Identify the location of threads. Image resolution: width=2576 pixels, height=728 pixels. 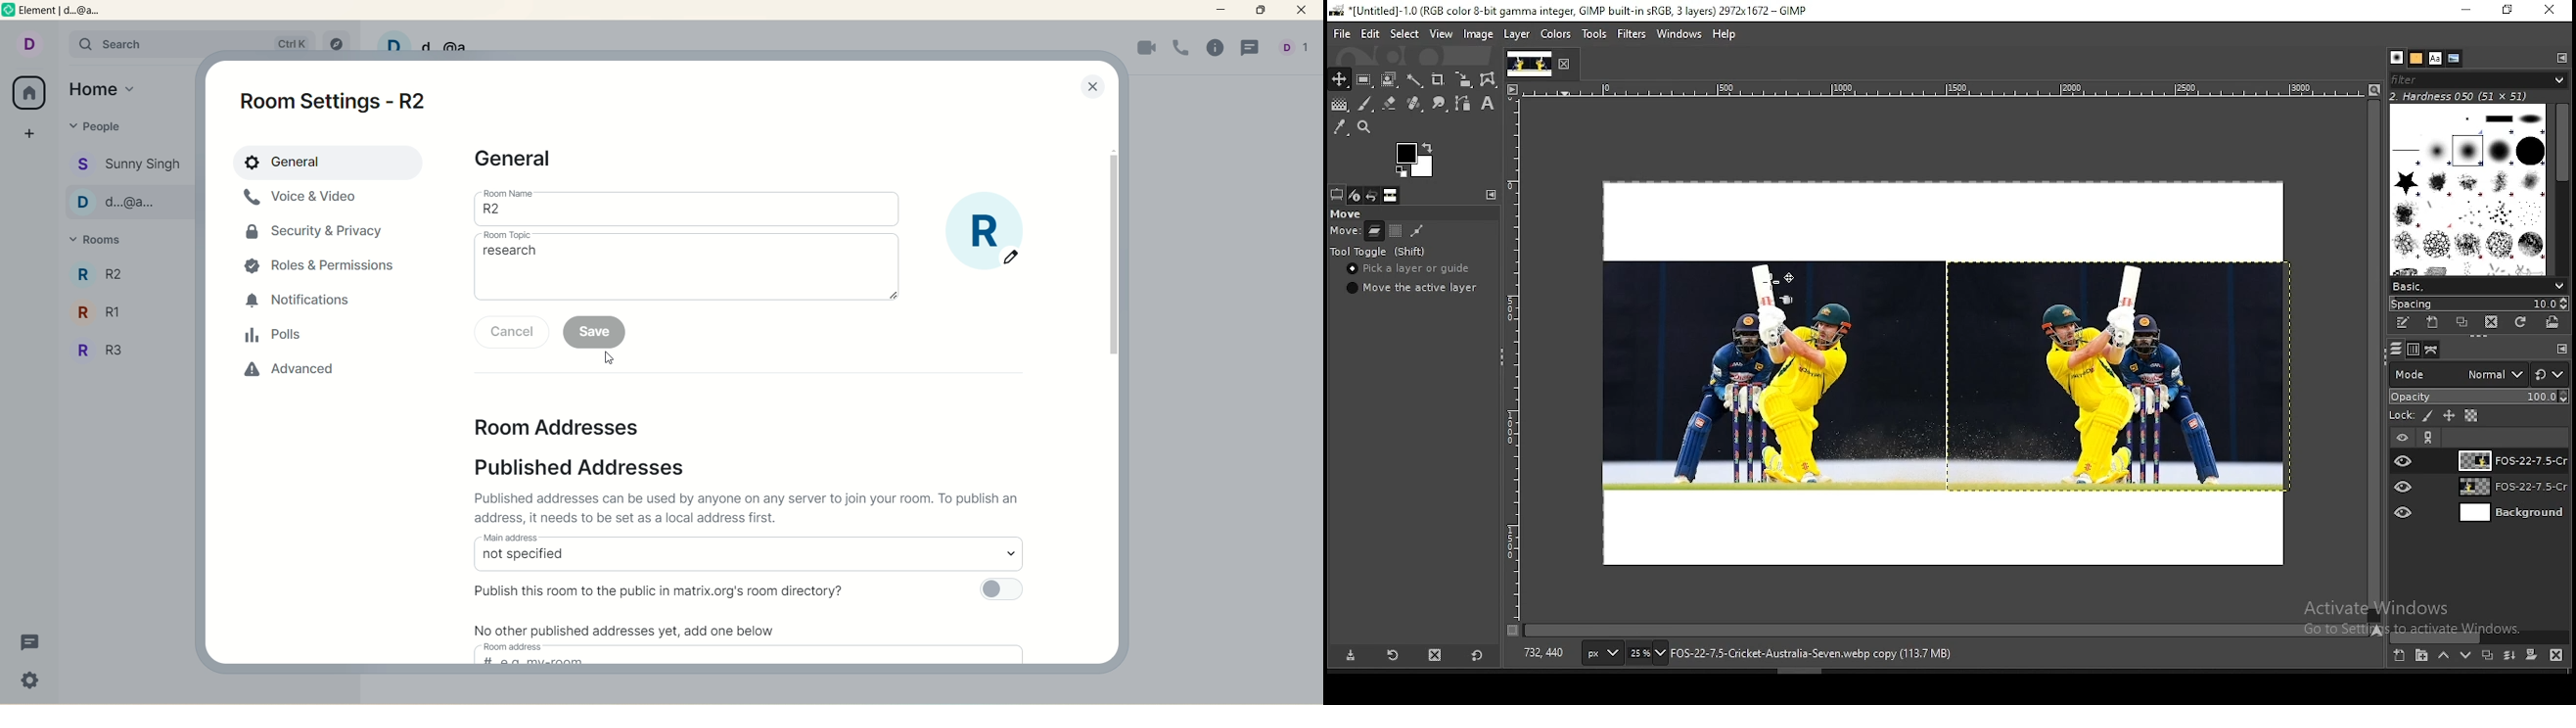
(1250, 50).